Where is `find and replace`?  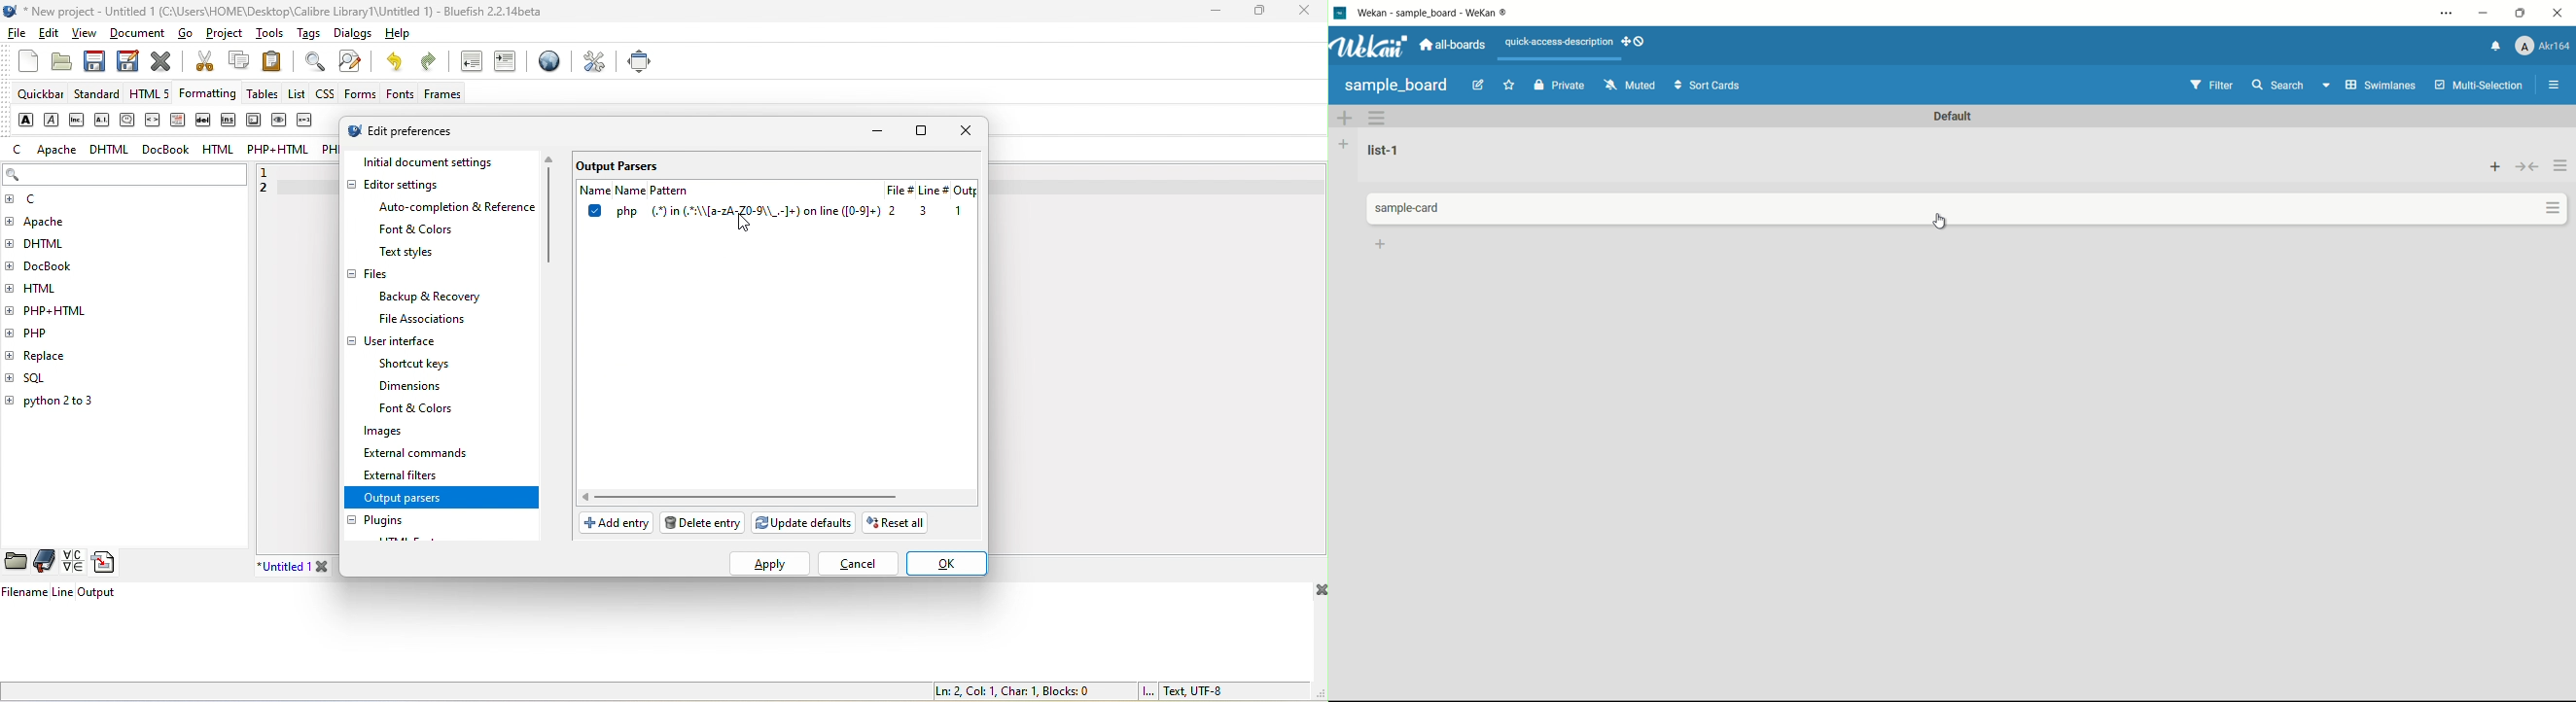 find and replace is located at coordinates (355, 62).